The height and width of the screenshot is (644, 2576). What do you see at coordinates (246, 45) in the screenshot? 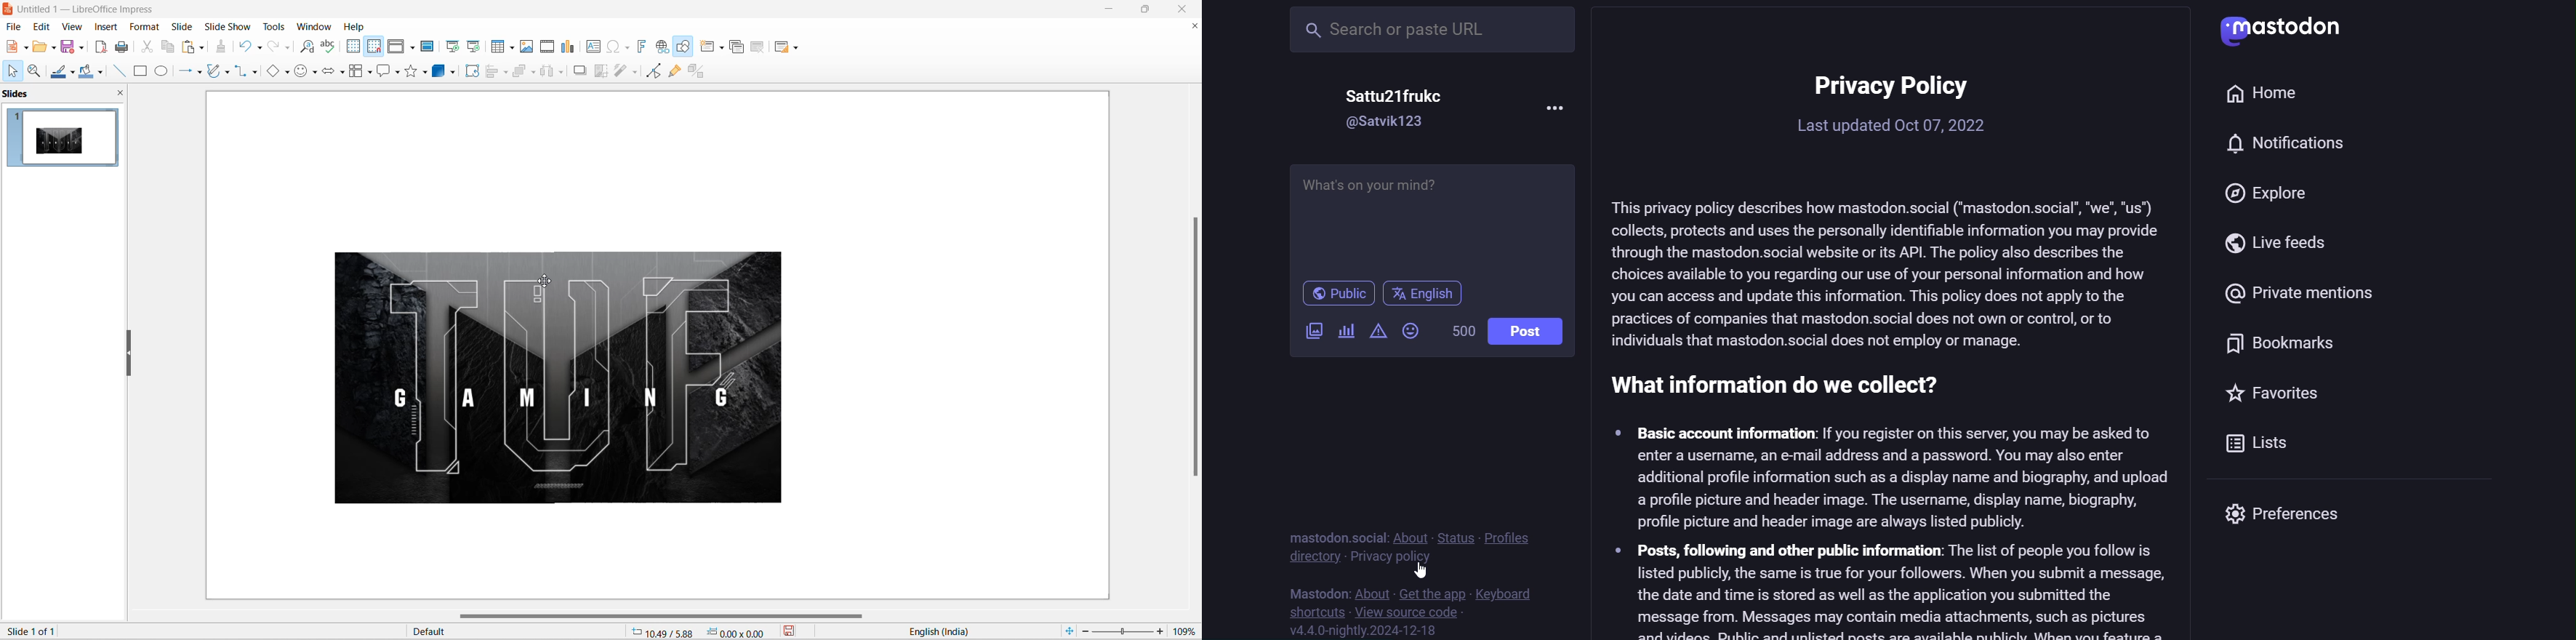
I see `undo` at bounding box center [246, 45].